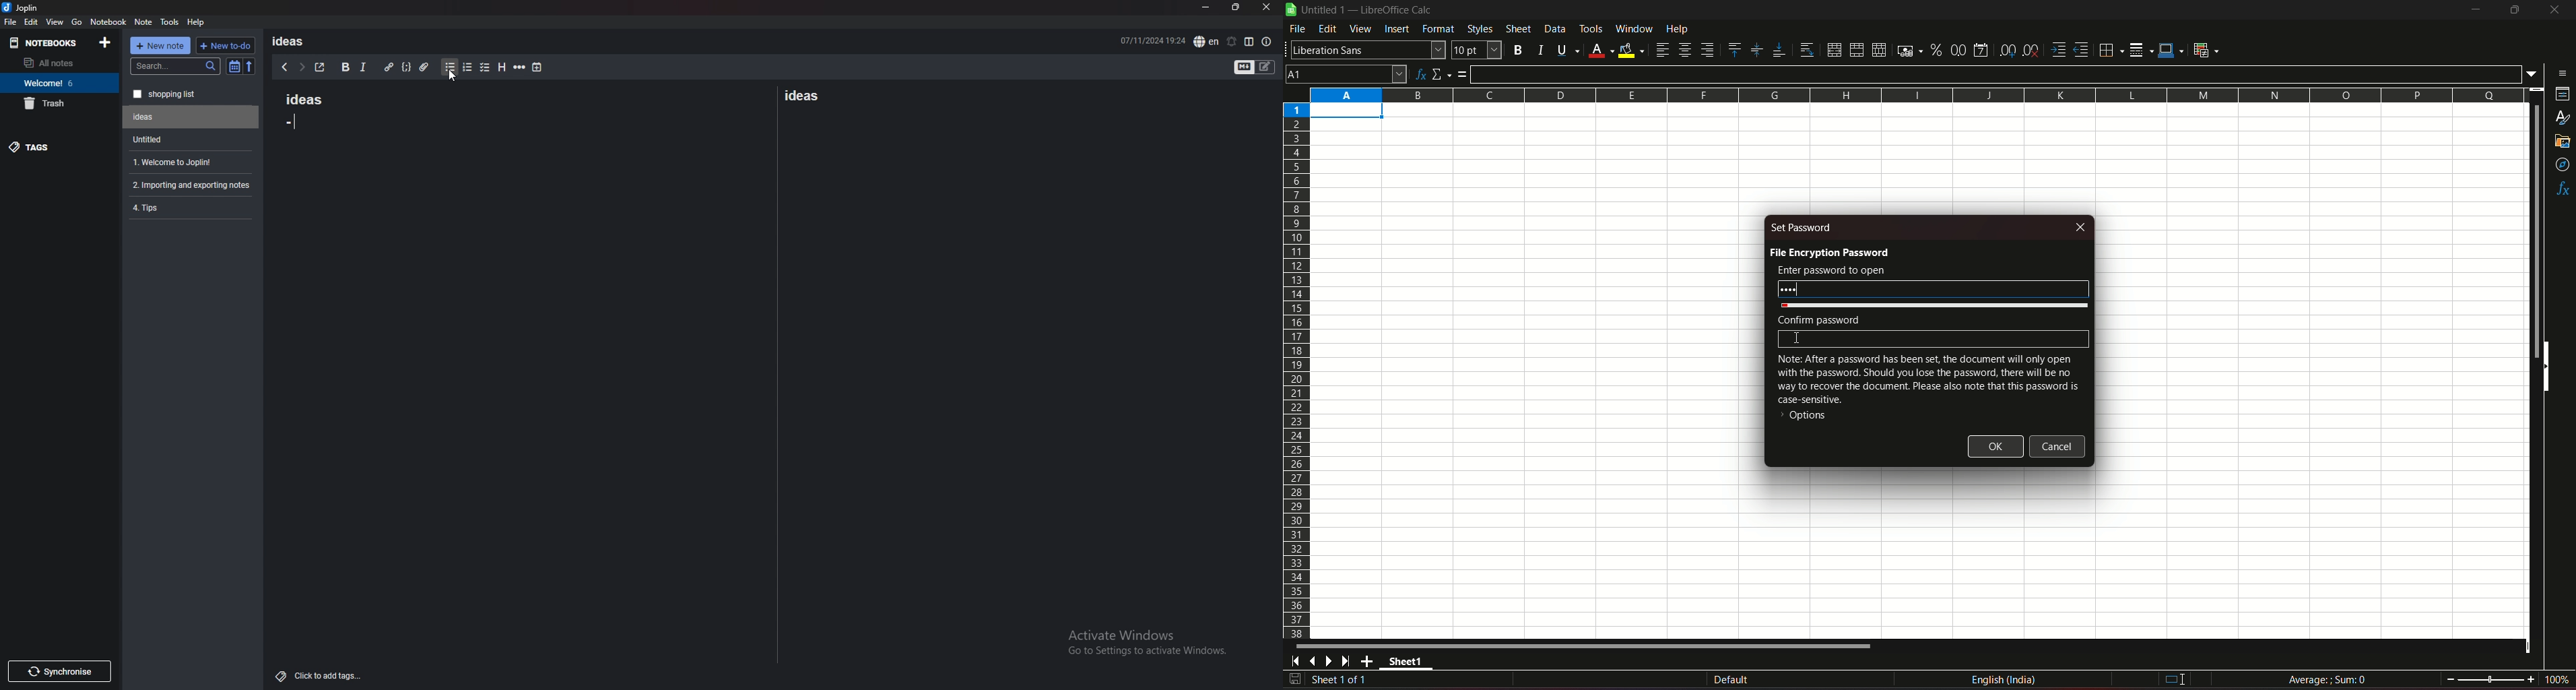  Describe the element at coordinates (344, 68) in the screenshot. I see `bold` at that location.